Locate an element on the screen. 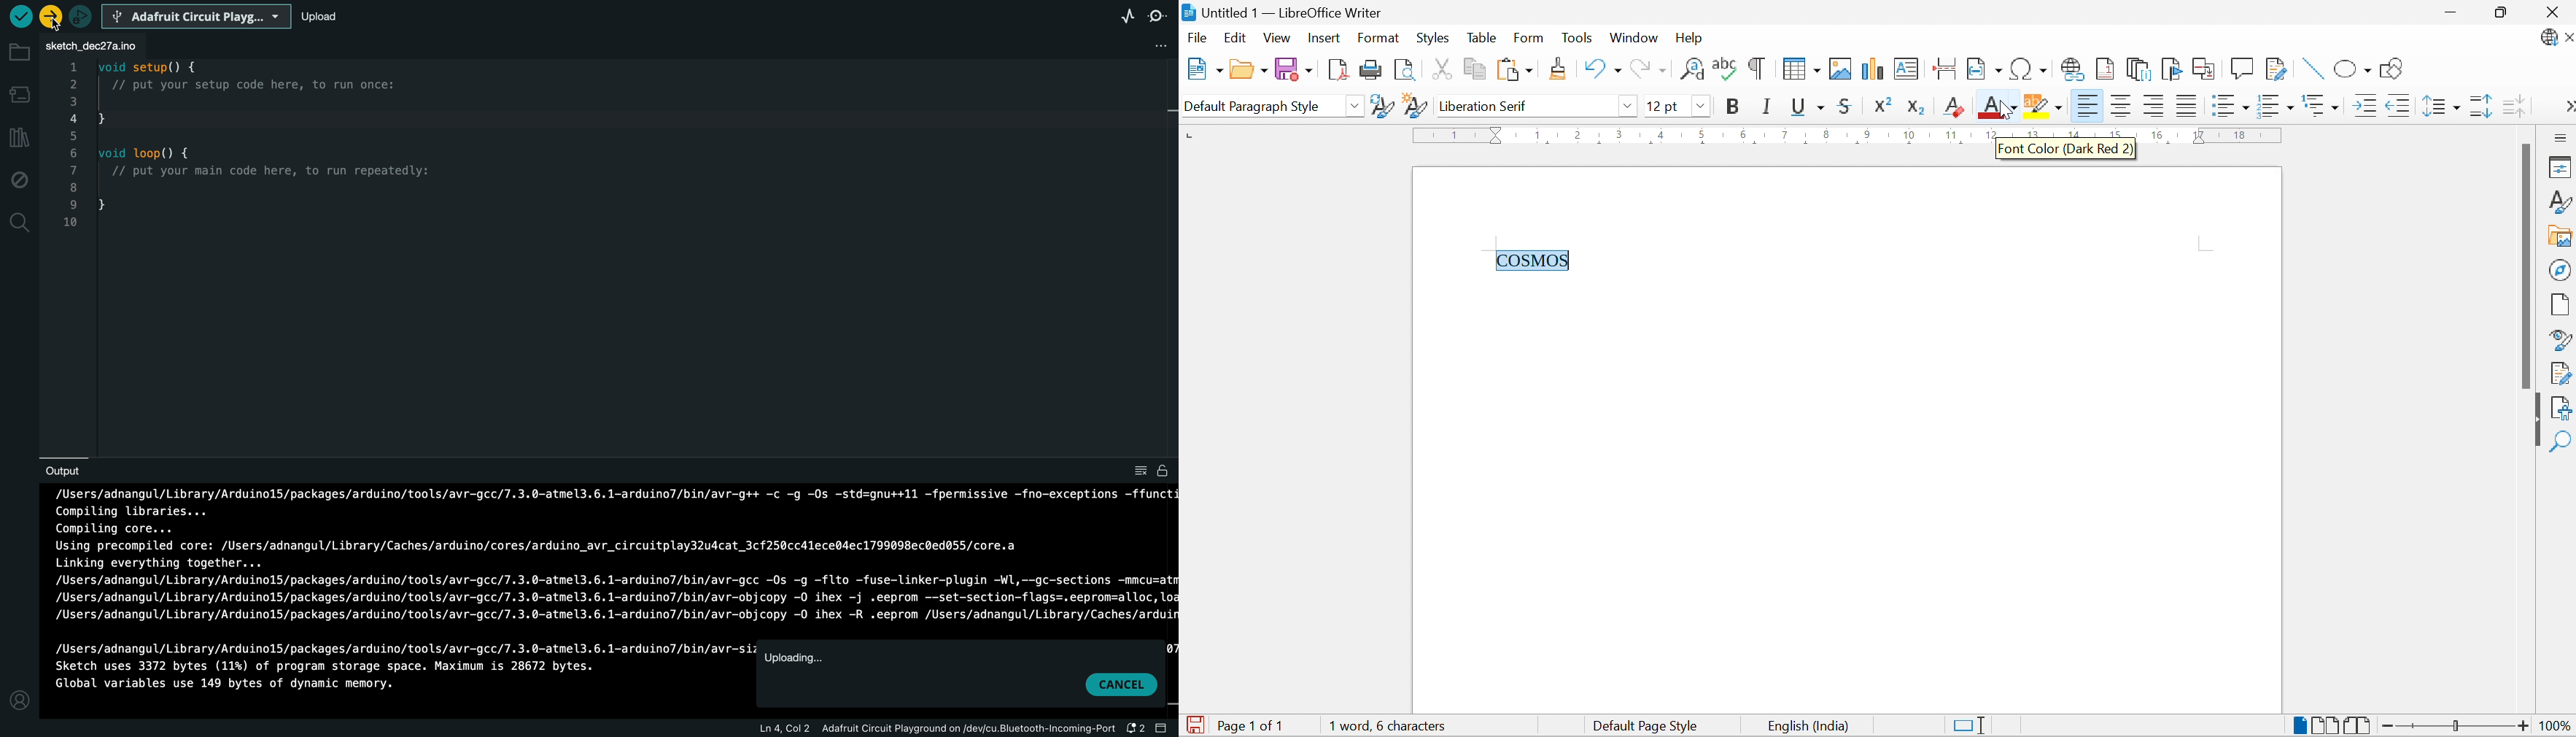 This screenshot has height=756, width=2576. Insert Hyperlink is located at coordinates (2072, 69).